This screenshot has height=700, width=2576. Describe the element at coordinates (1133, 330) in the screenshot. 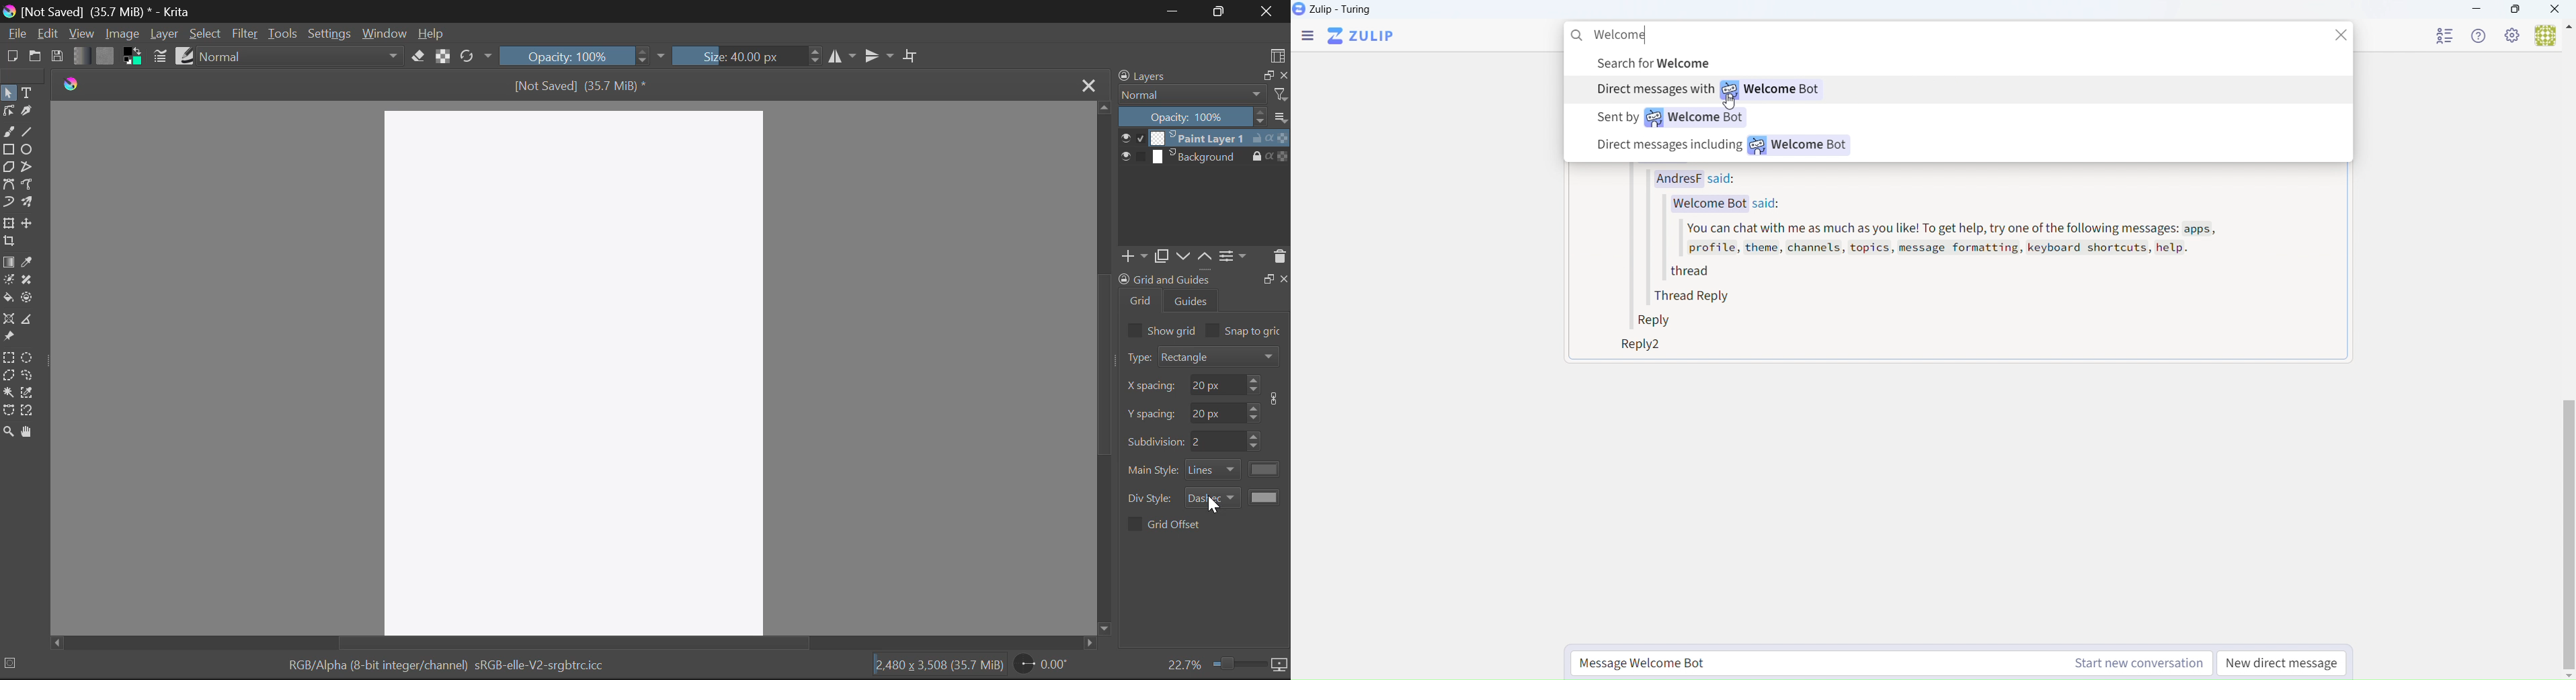

I see `checkbox` at that location.